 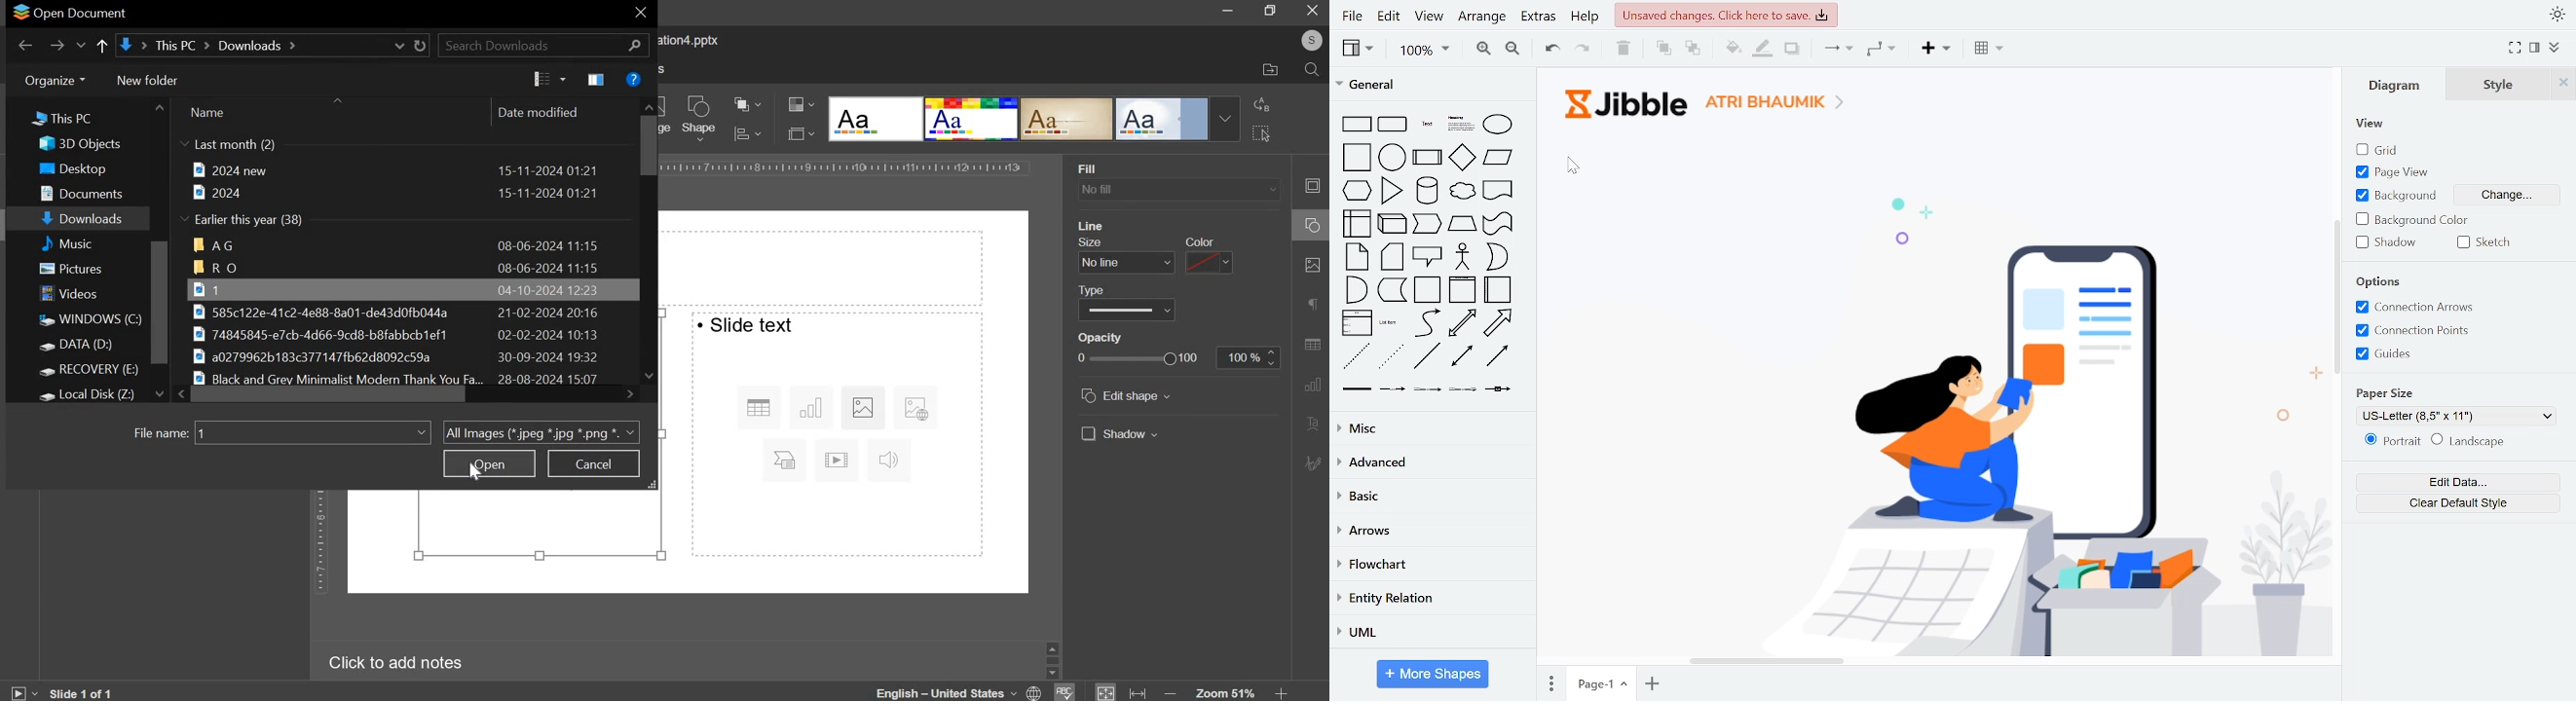 What do you see at coordinates (390, 663) in the screenshot?
I see `click to add notes` at bounding box center [390, 663].